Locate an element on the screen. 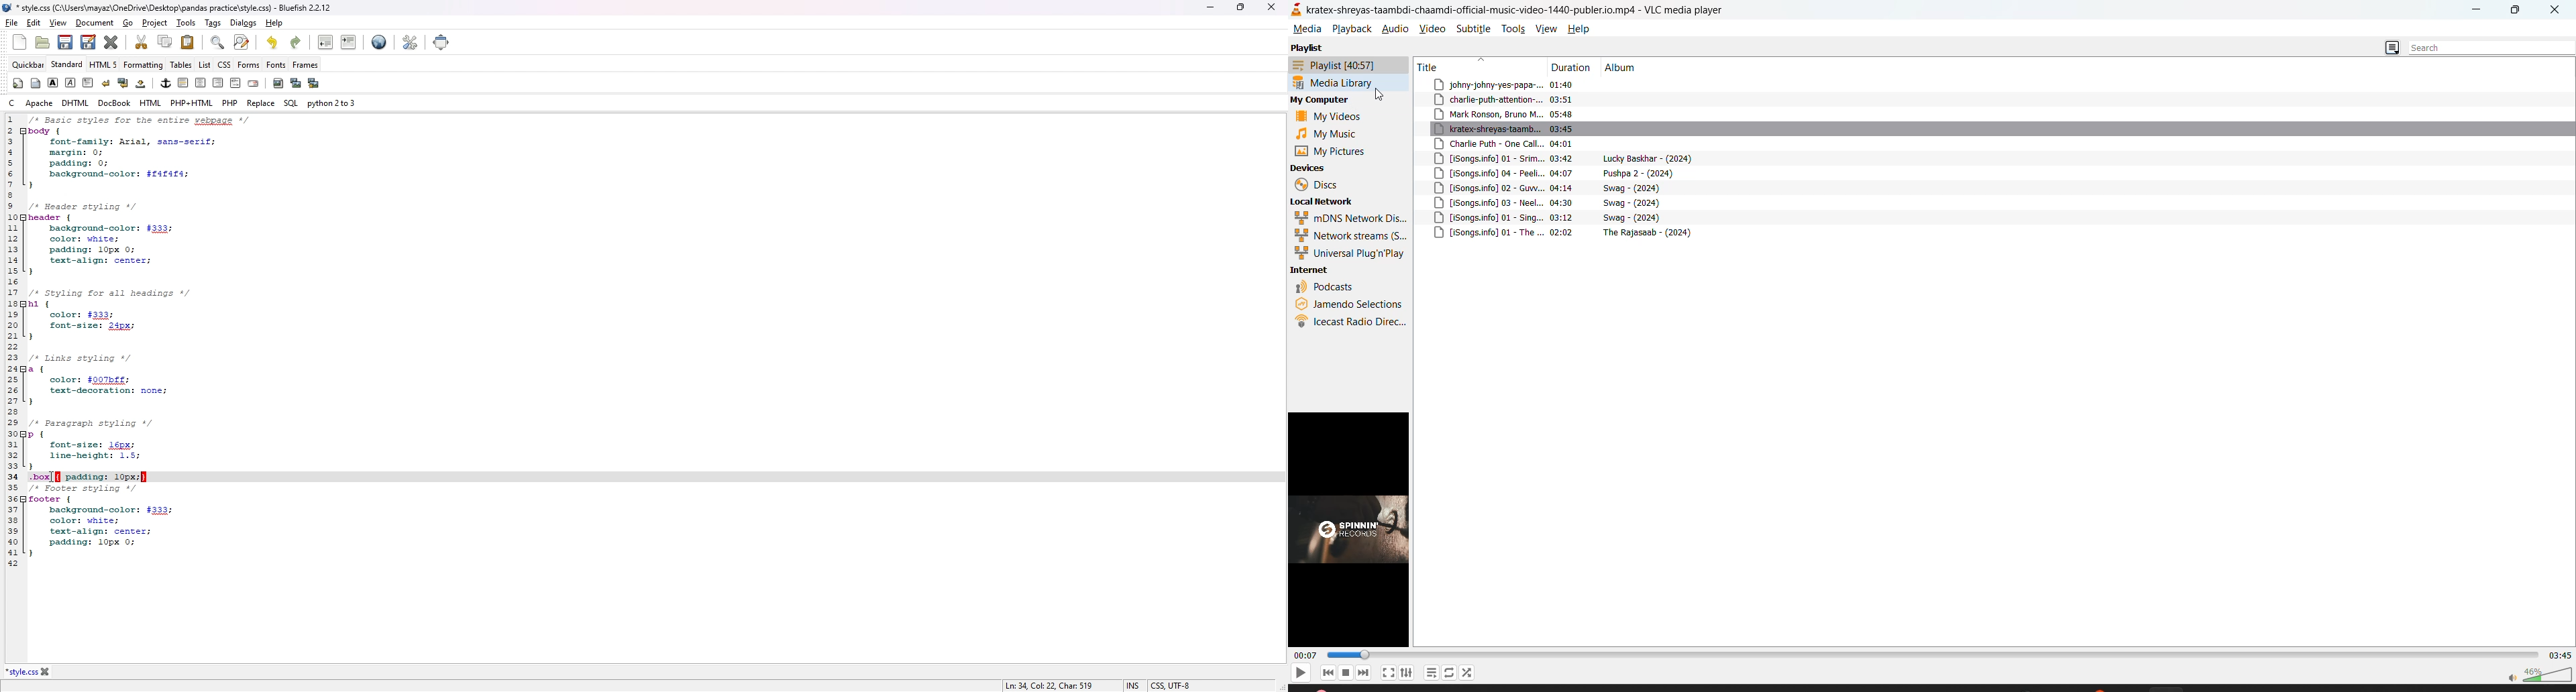 Image resolution: width=2576 pixels, height=700 pixels. replace is located at coordinates (261, 103).